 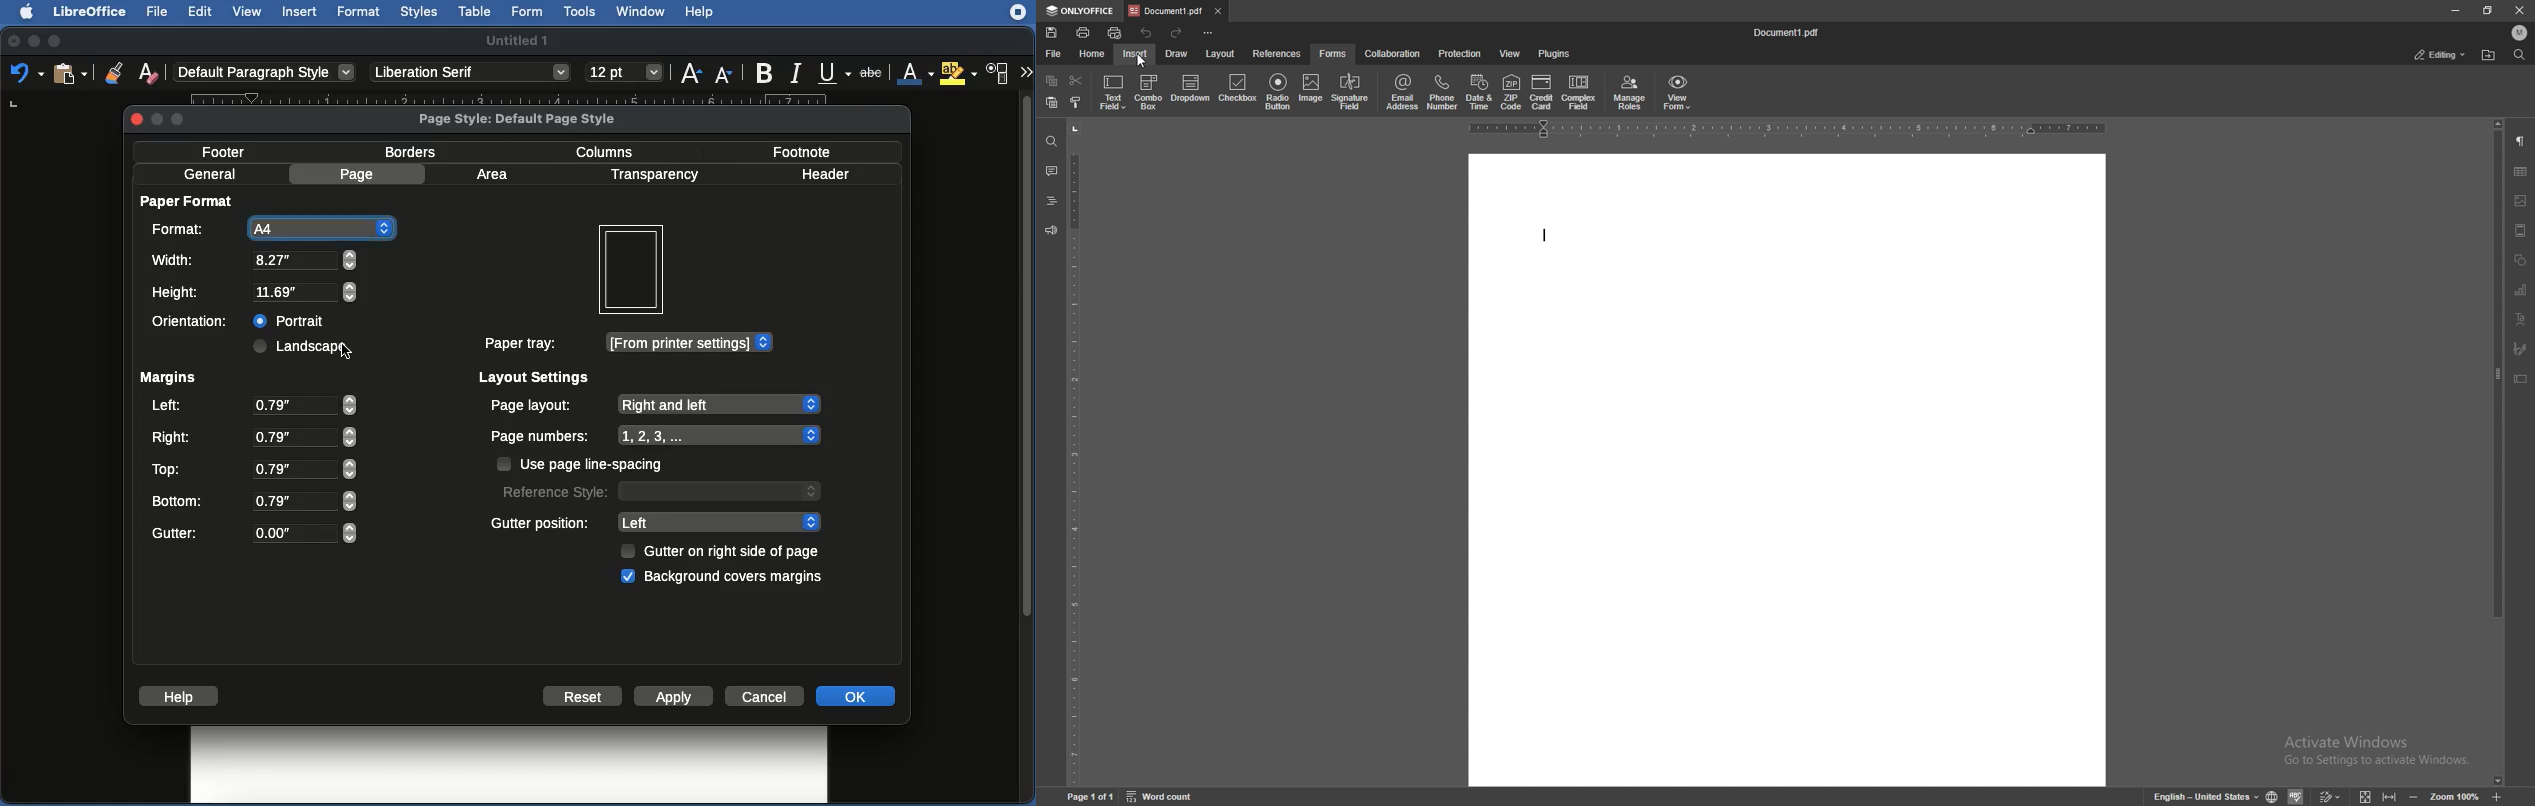 I want to click on phone number, so click(x=1443, y=91).